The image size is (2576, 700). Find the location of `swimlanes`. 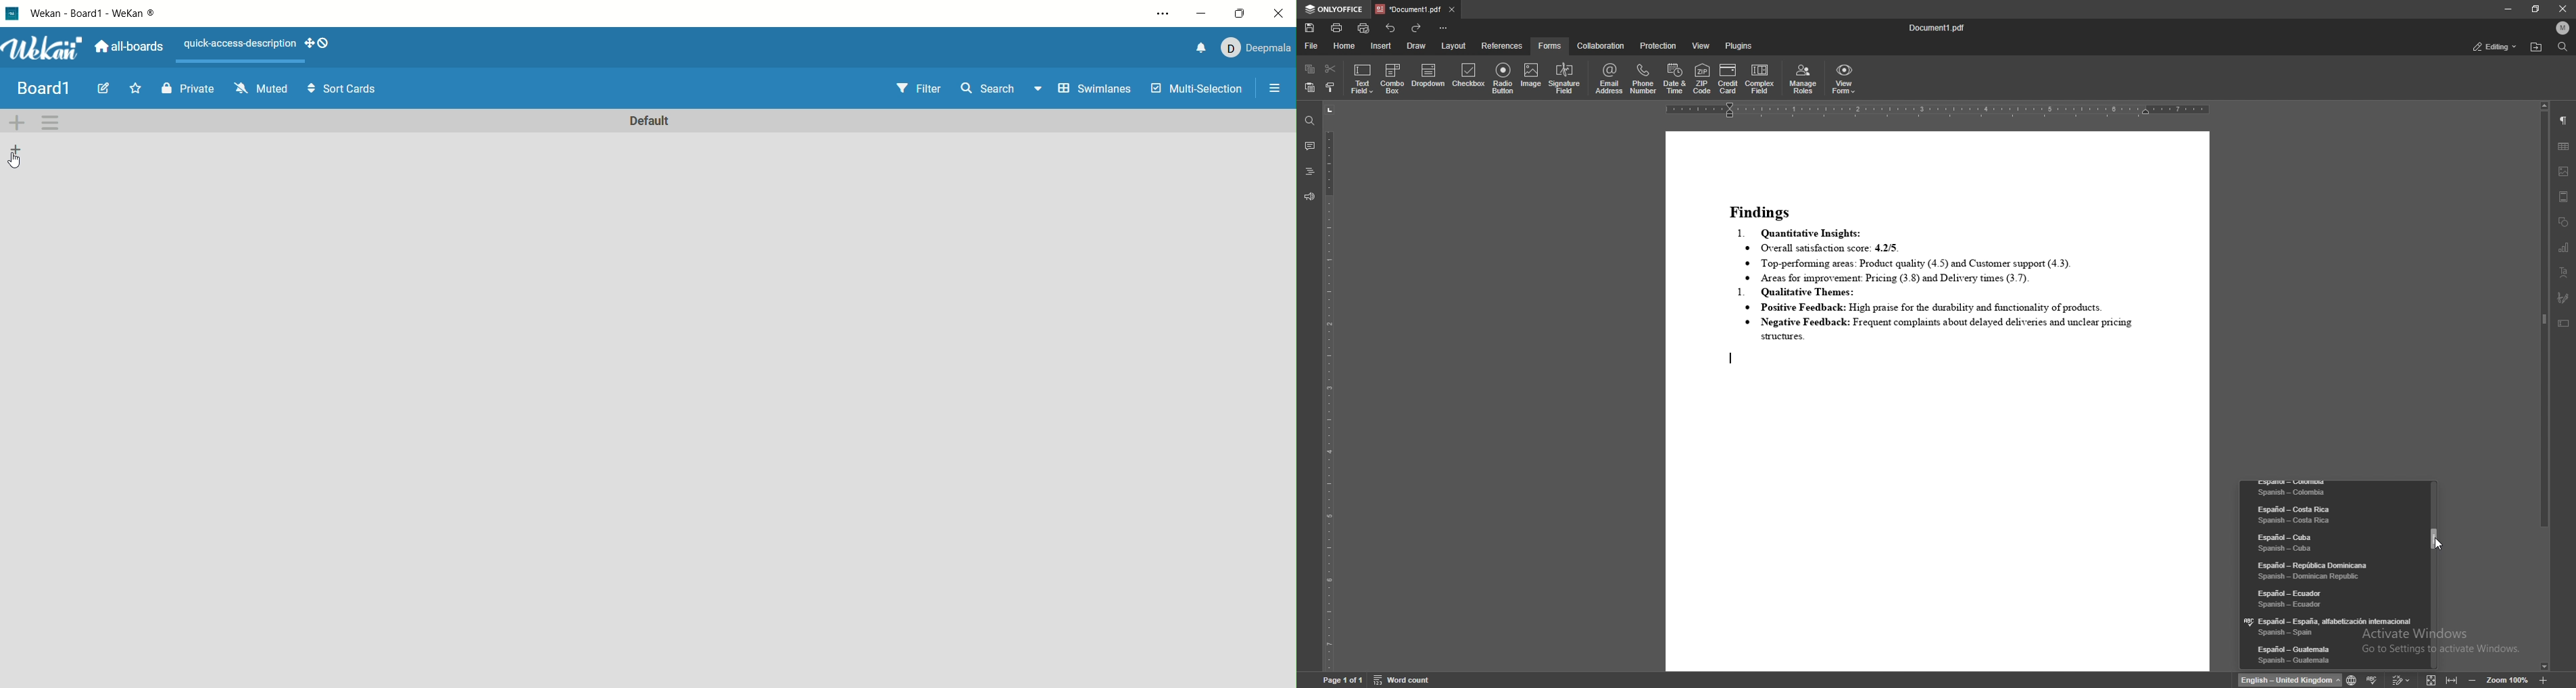

swimlanes is located at coordinates (1093, 91).